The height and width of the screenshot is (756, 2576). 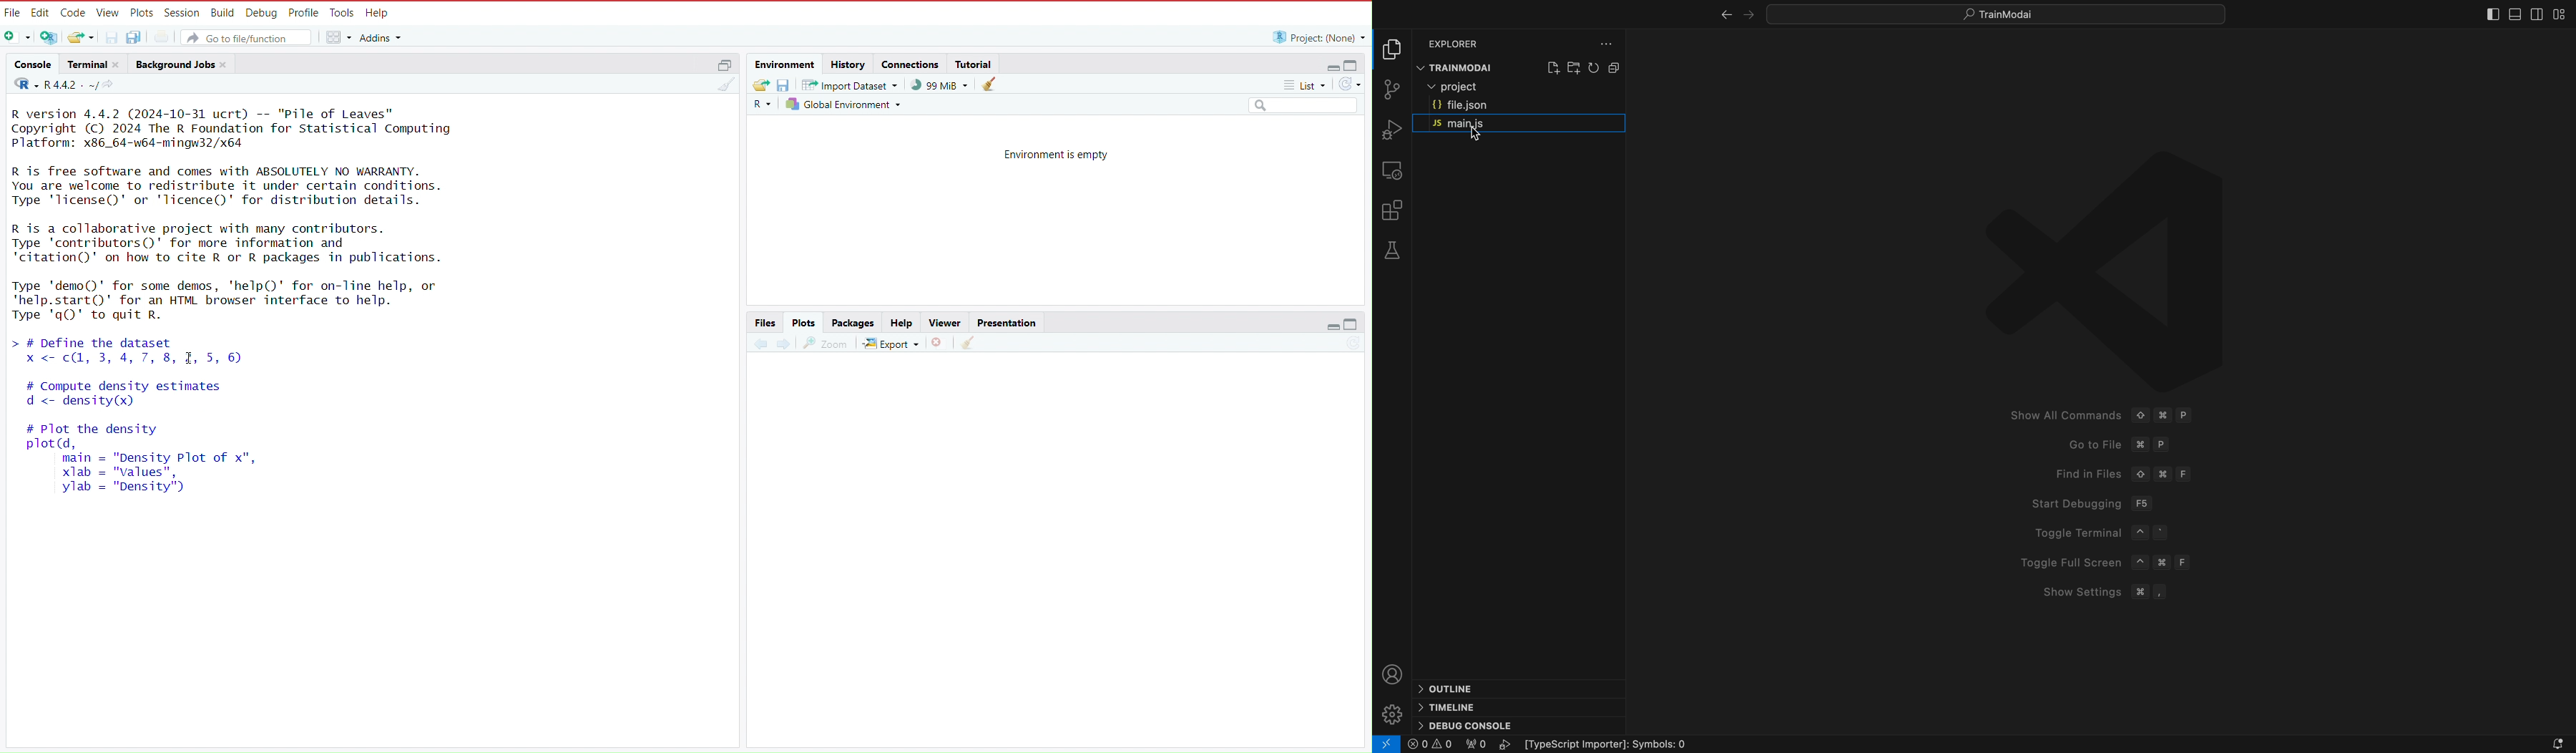 What do you see at coordinates (383, 37) in the screenshot?
I see `addins` at bounding box center [383, 37].